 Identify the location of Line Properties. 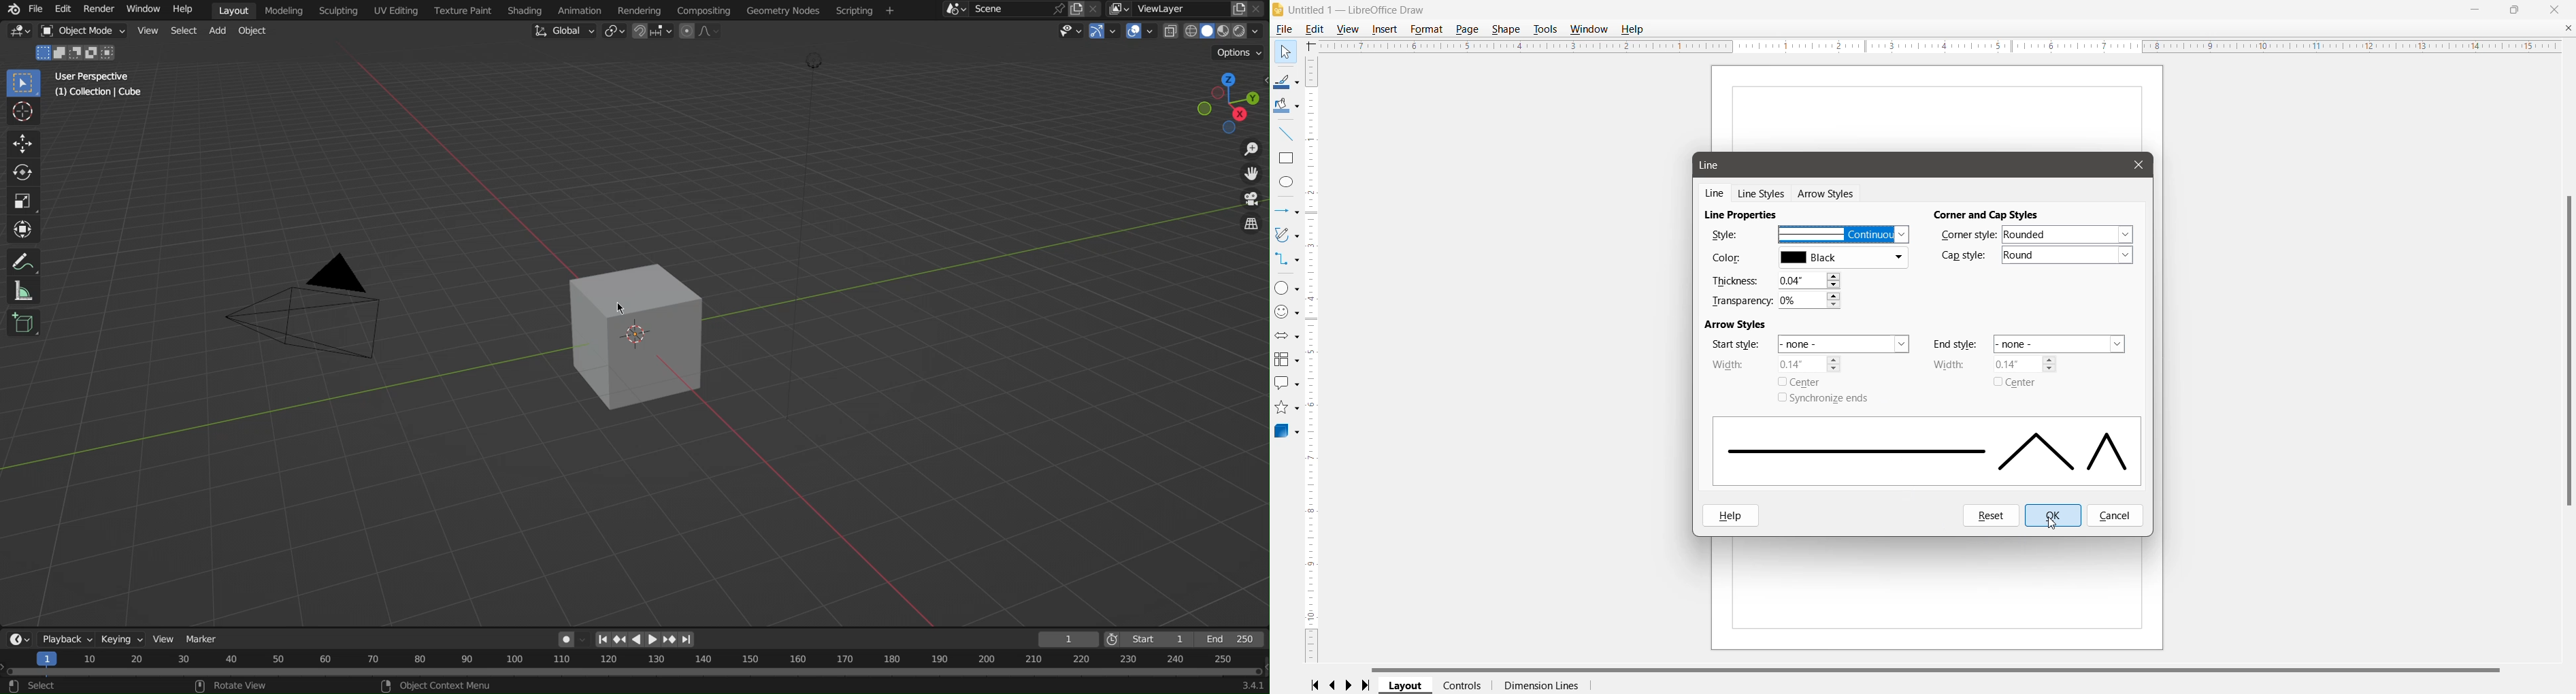
(1744, 214).